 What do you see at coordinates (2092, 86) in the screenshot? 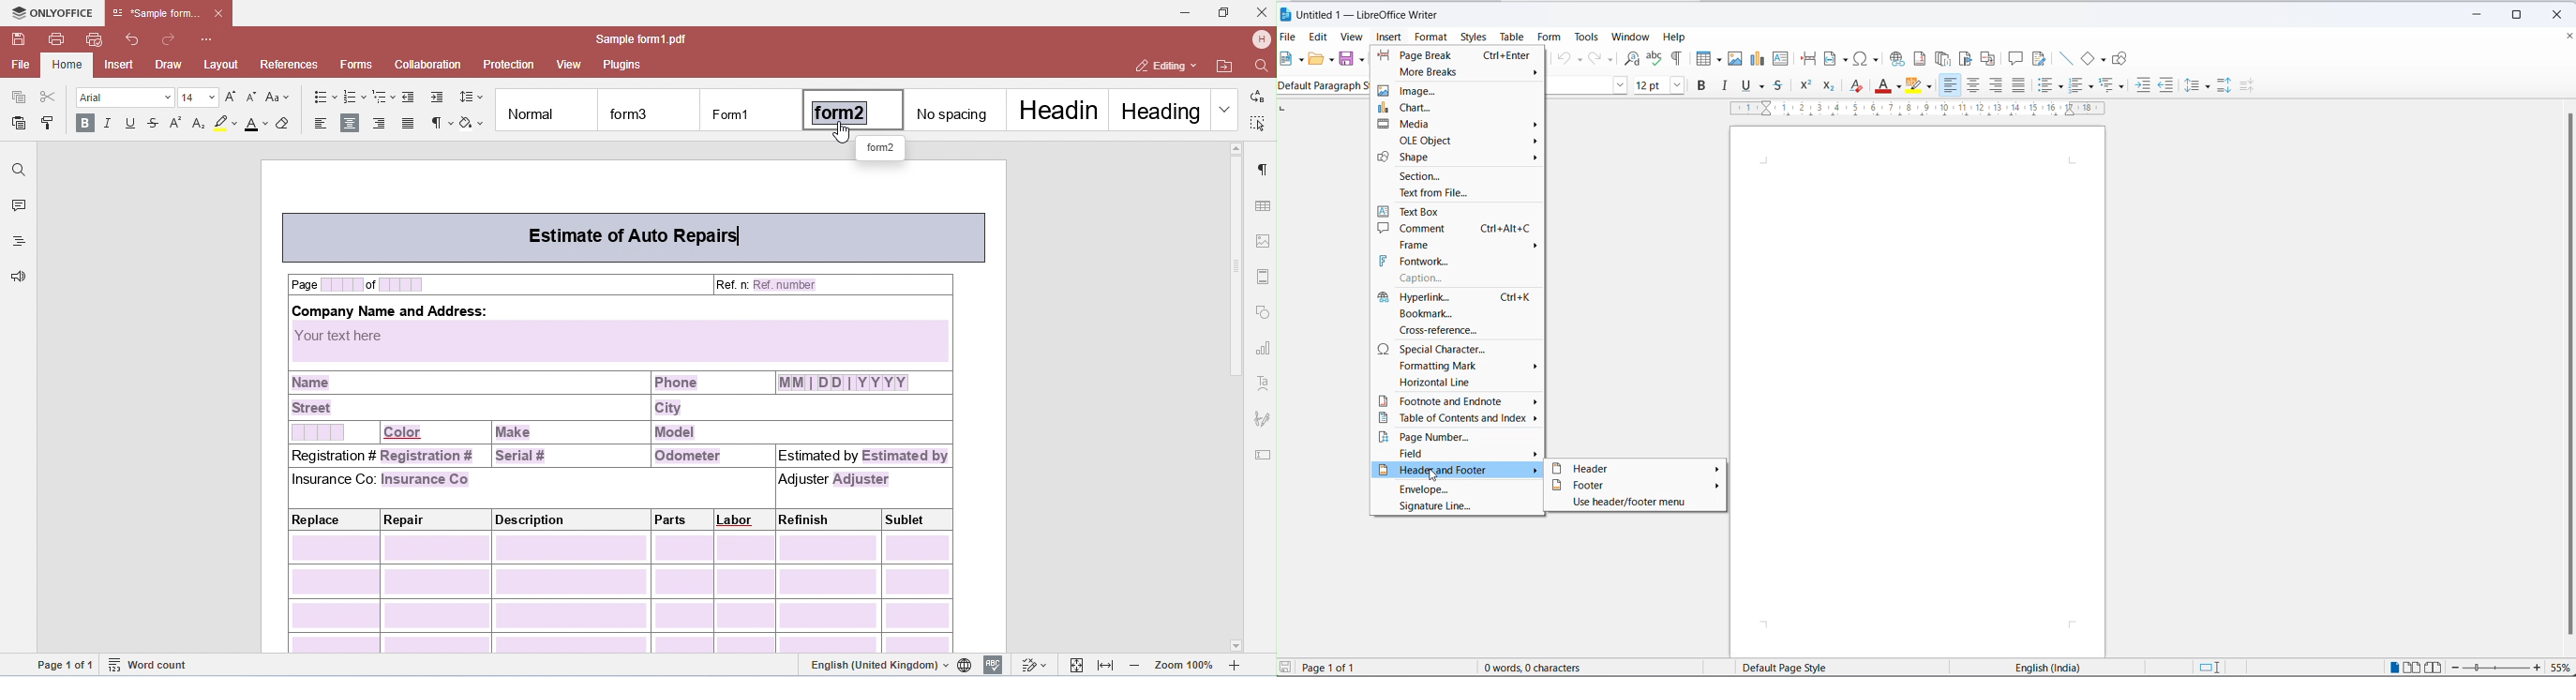
I see `toggle ordered list options` at bounding box center [2092, 86].